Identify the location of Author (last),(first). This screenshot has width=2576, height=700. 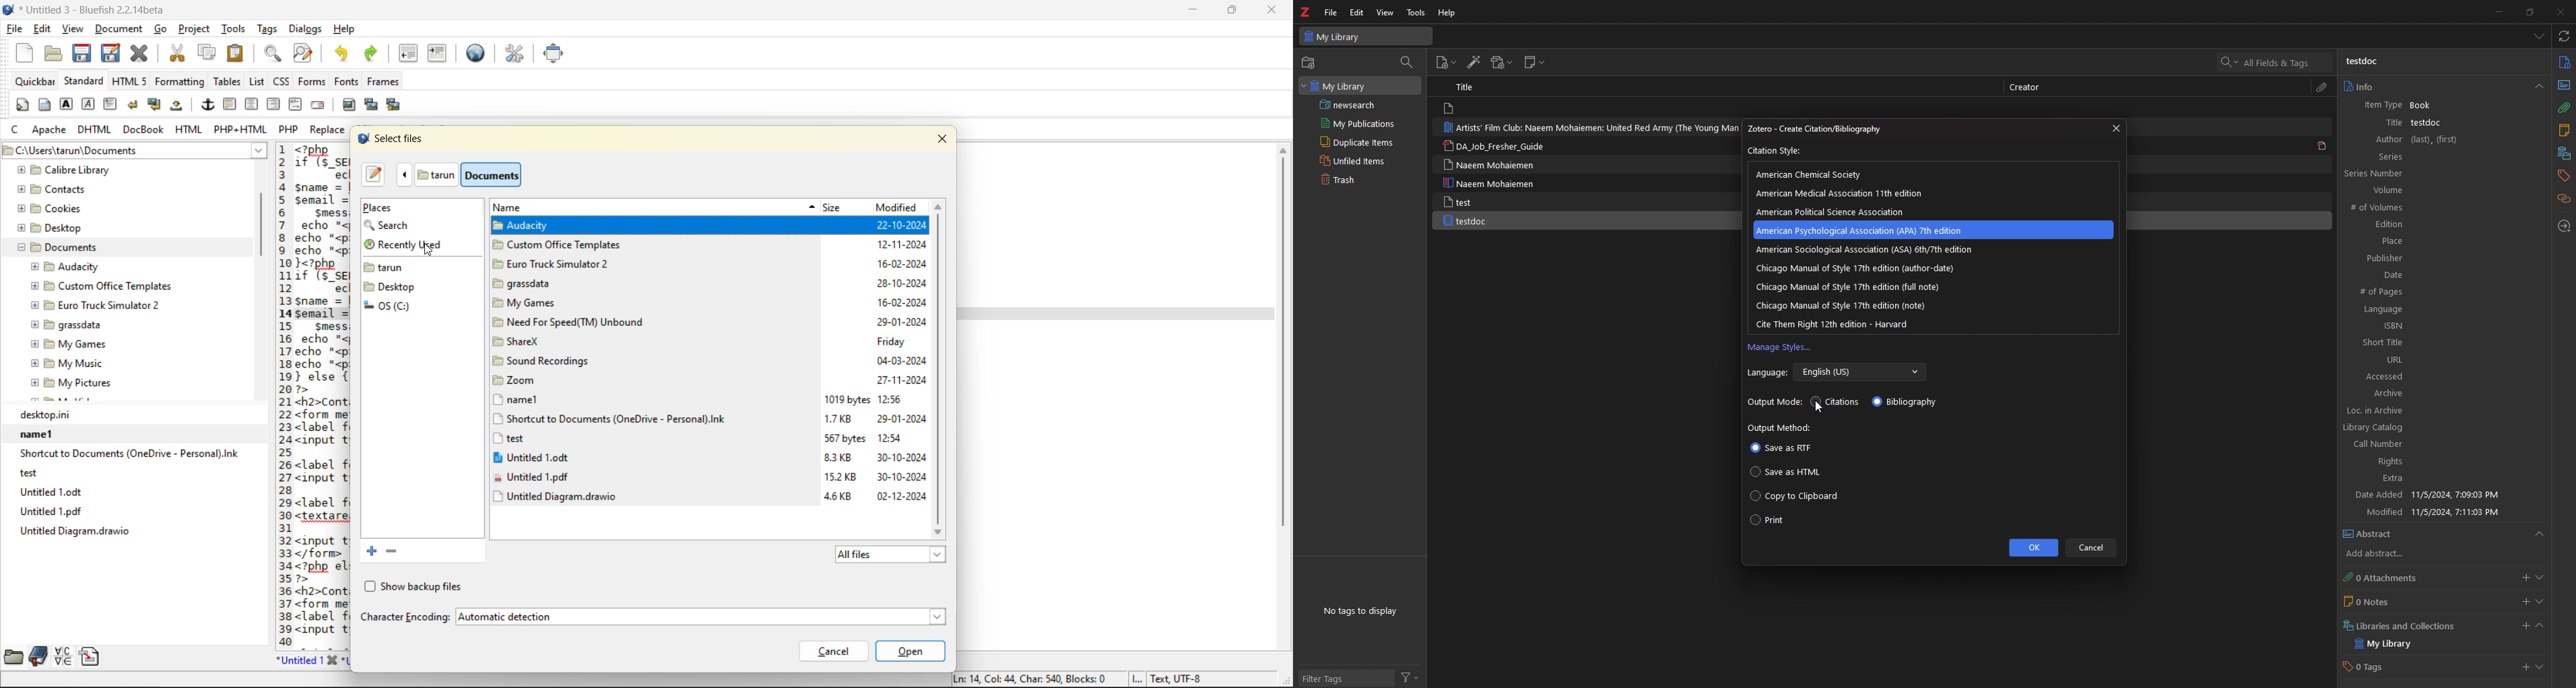
(2441, 140).